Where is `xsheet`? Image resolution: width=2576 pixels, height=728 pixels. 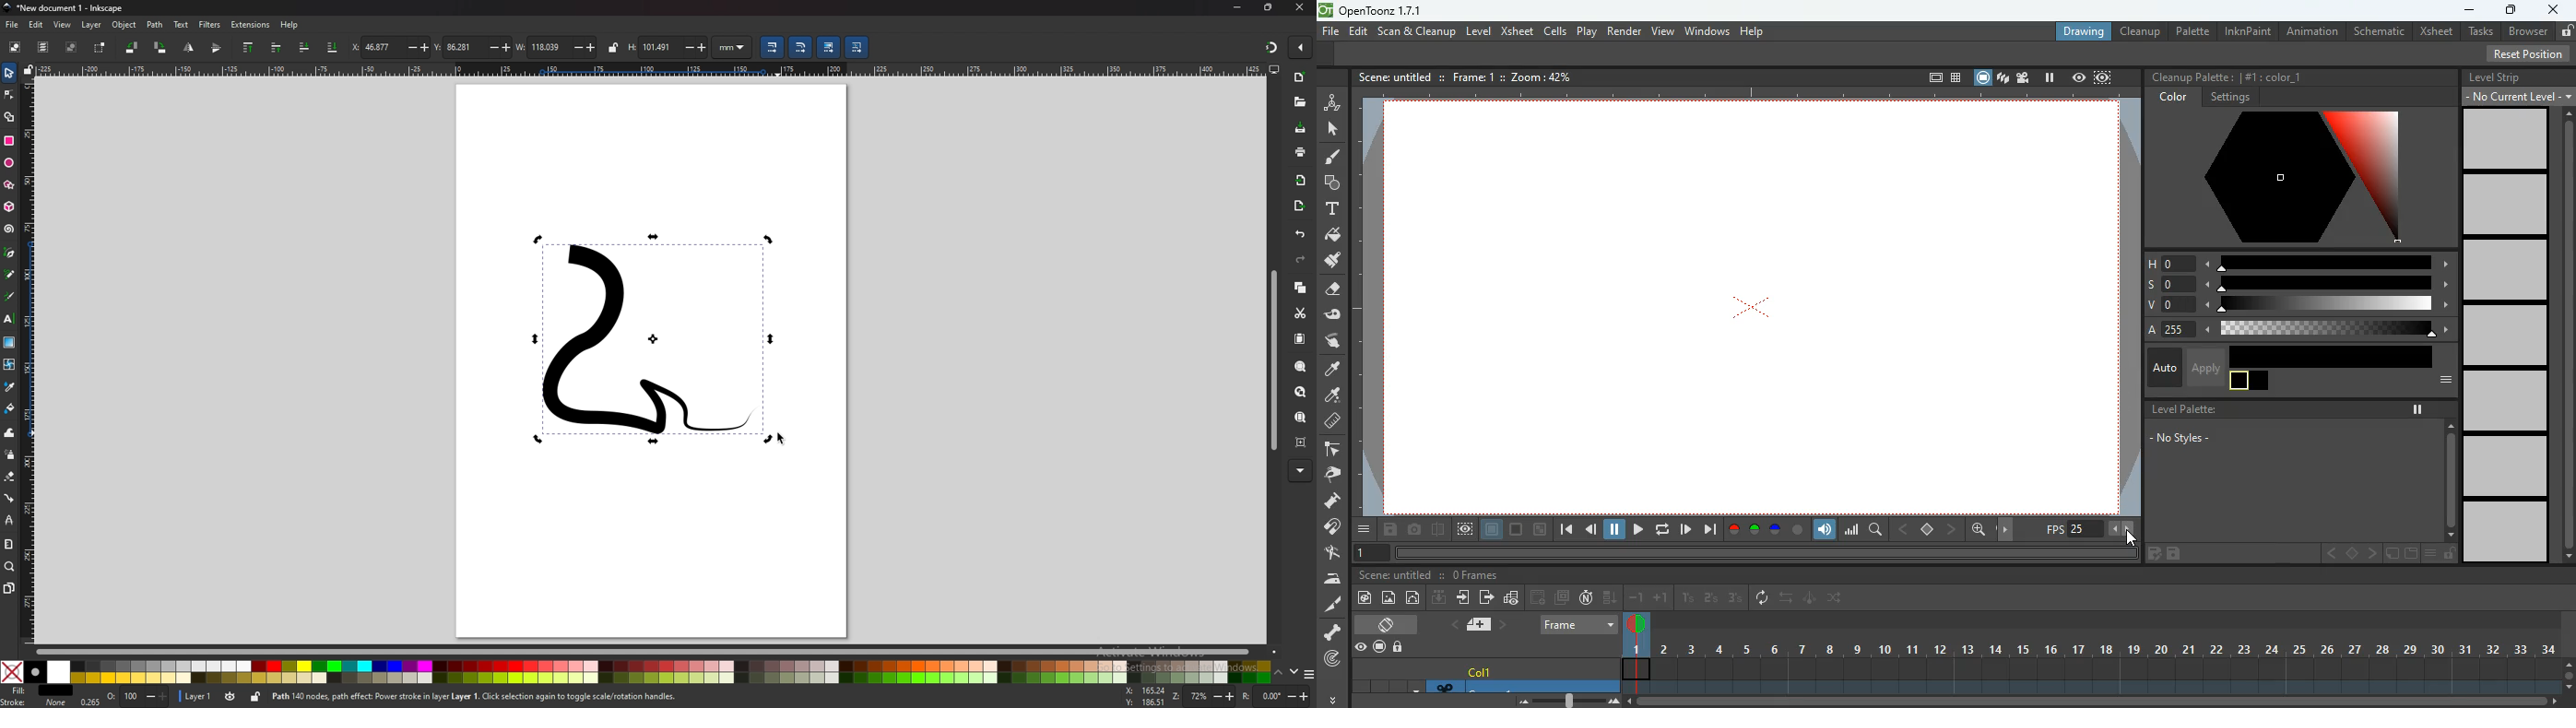
xsheet is located at coordinates (1516, 32).